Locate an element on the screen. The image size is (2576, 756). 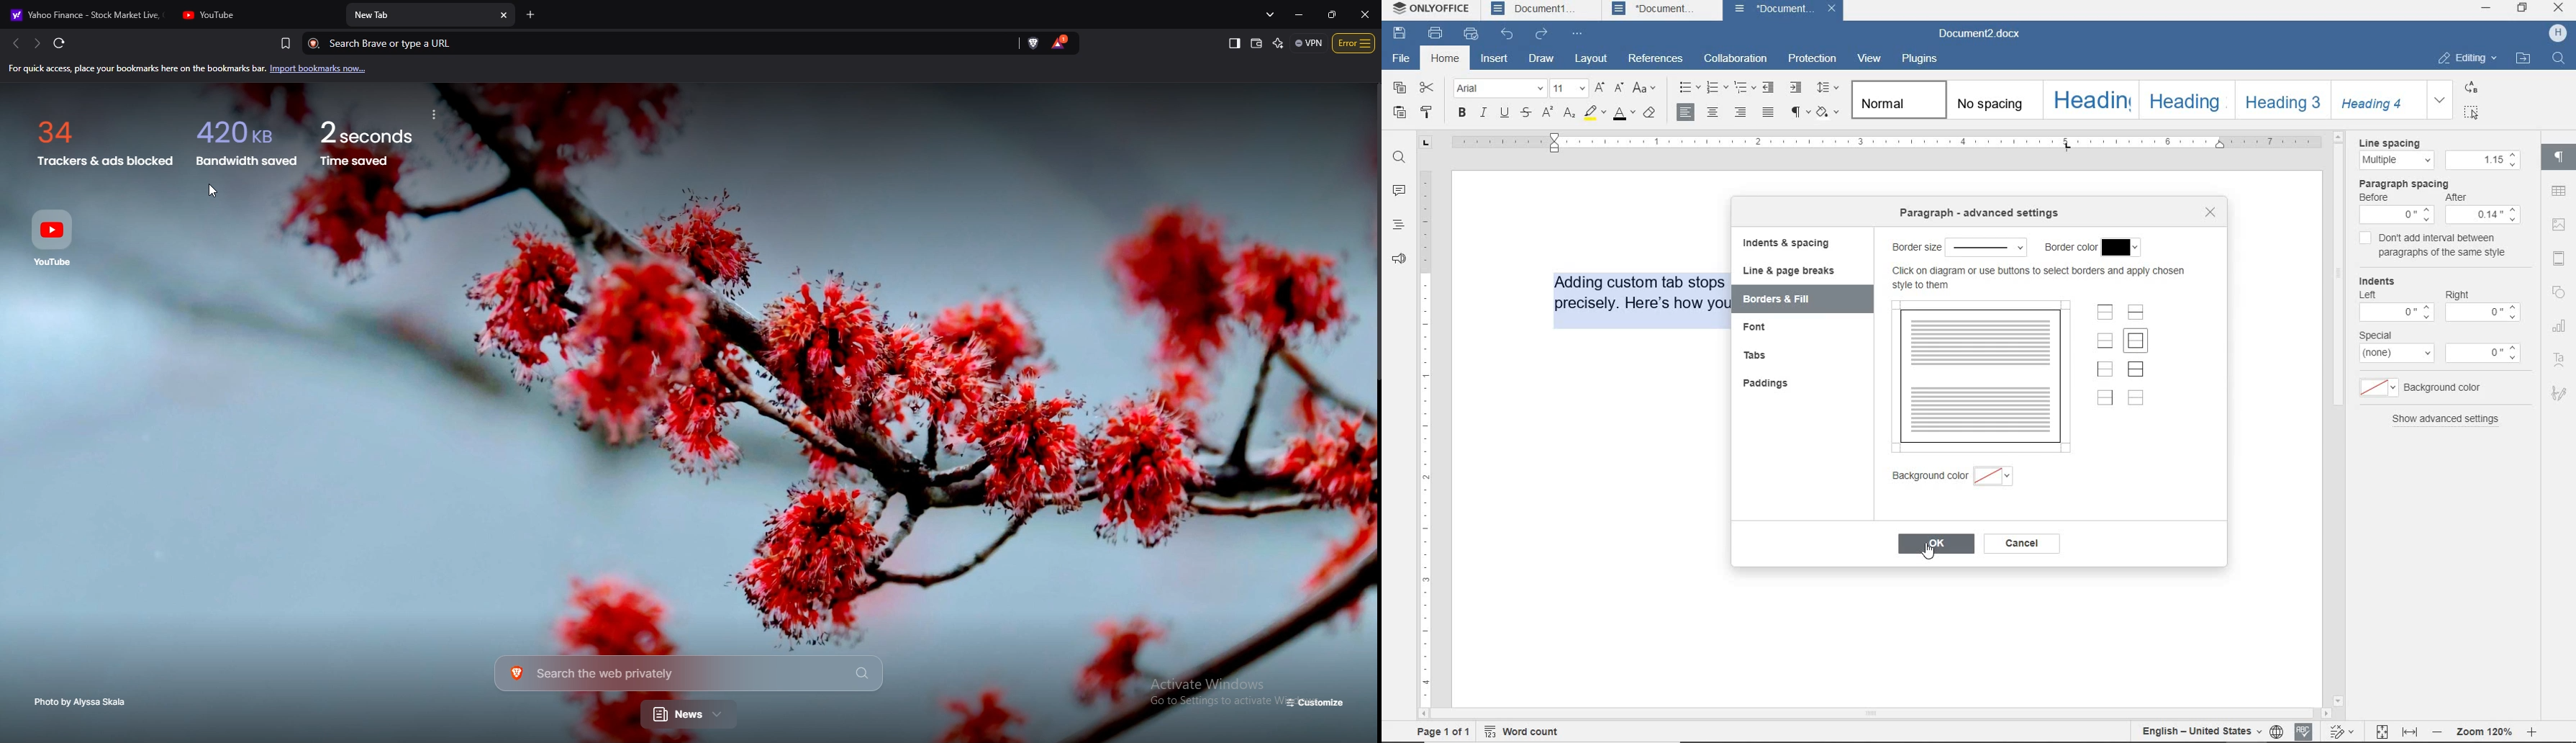
bullets is located at coordinates (1687, 87).